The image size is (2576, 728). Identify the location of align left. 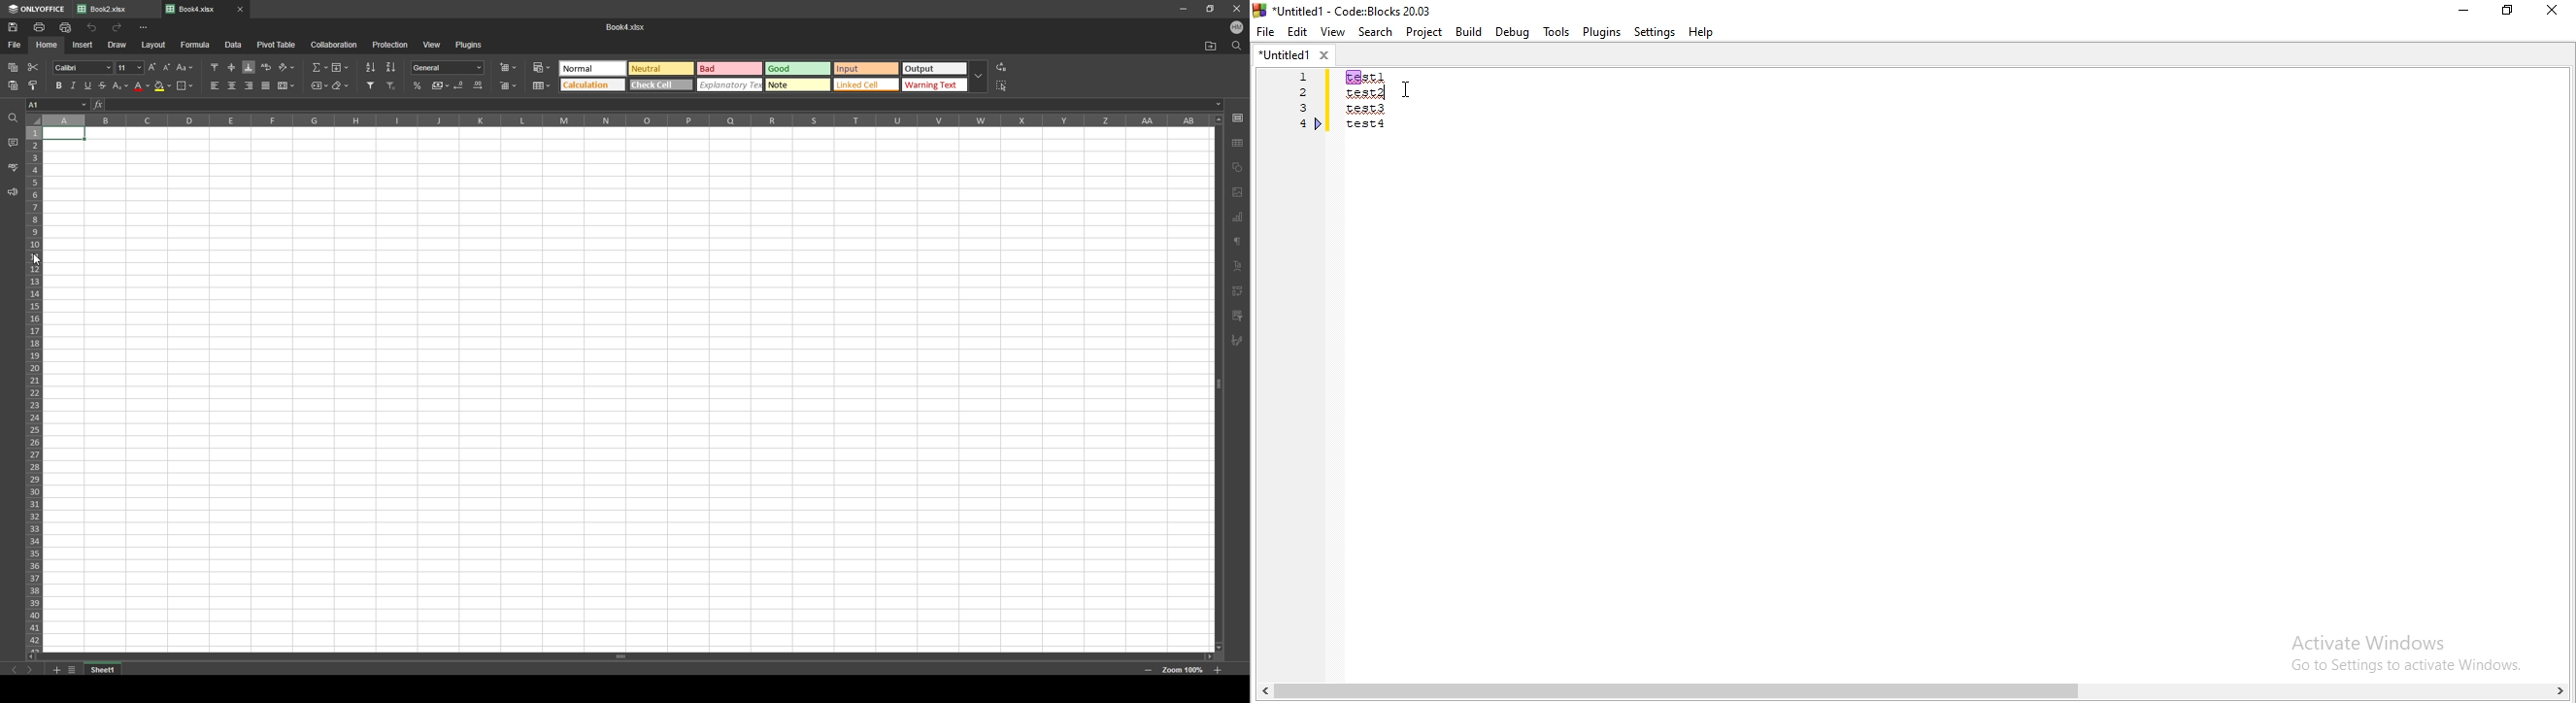
(215, 85).